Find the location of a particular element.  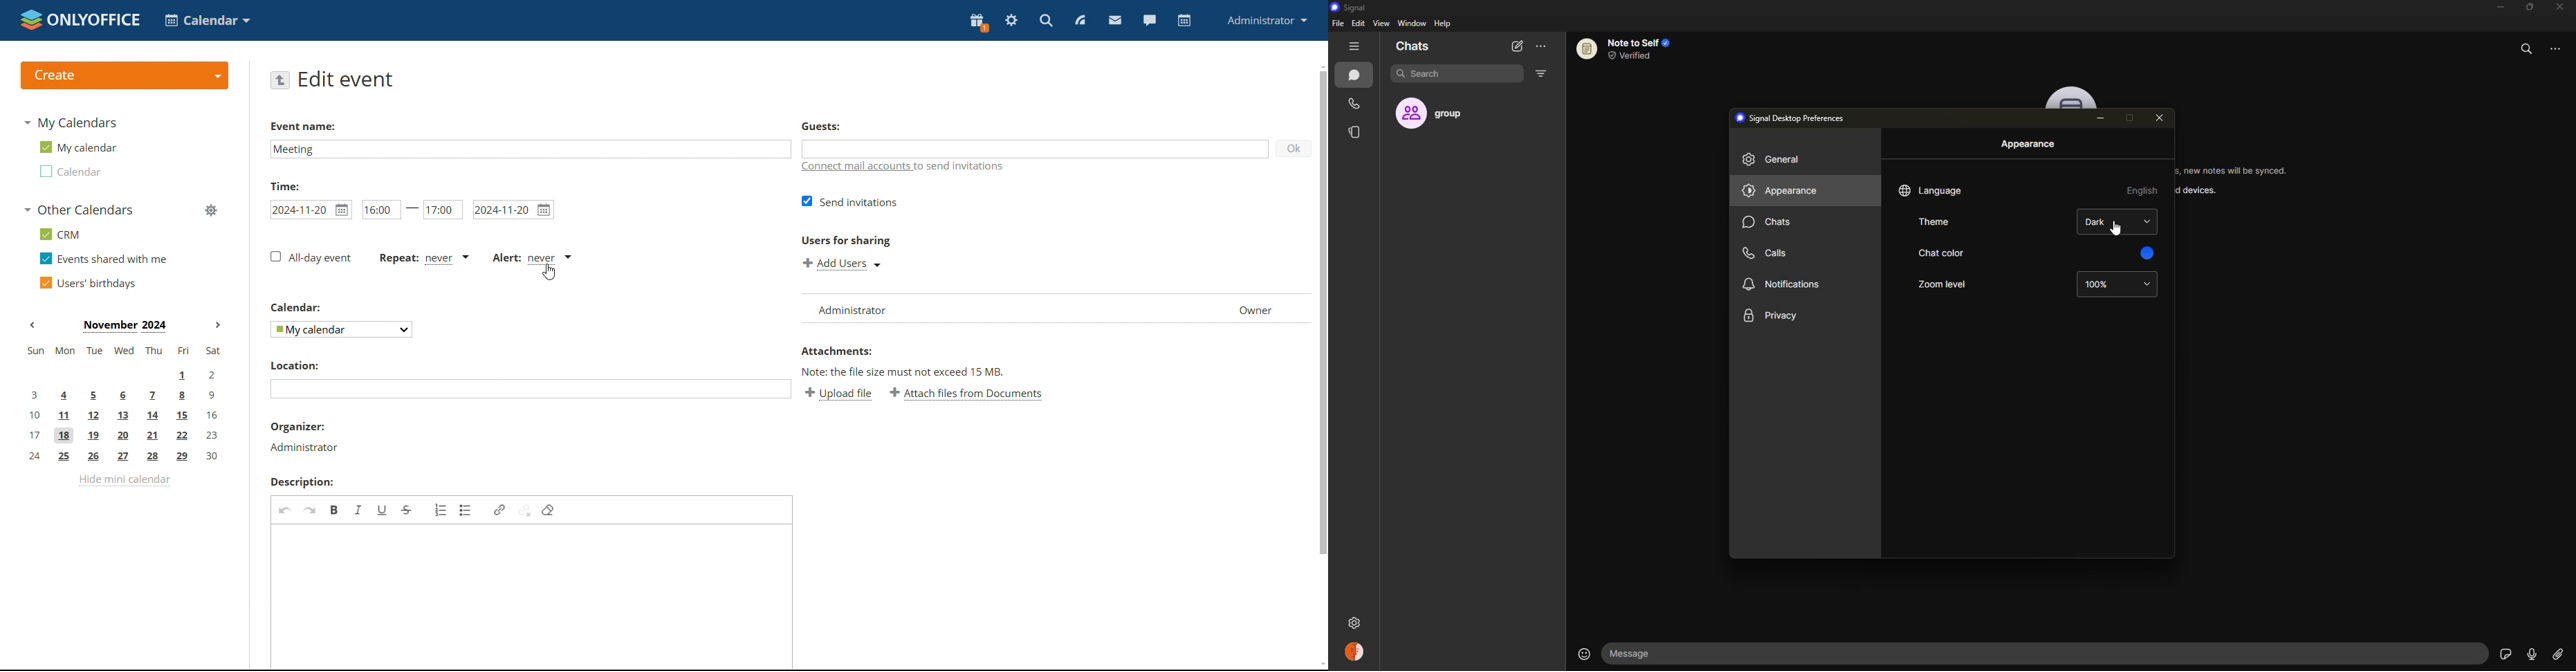

add guests is located at coordinates (1035, 149).